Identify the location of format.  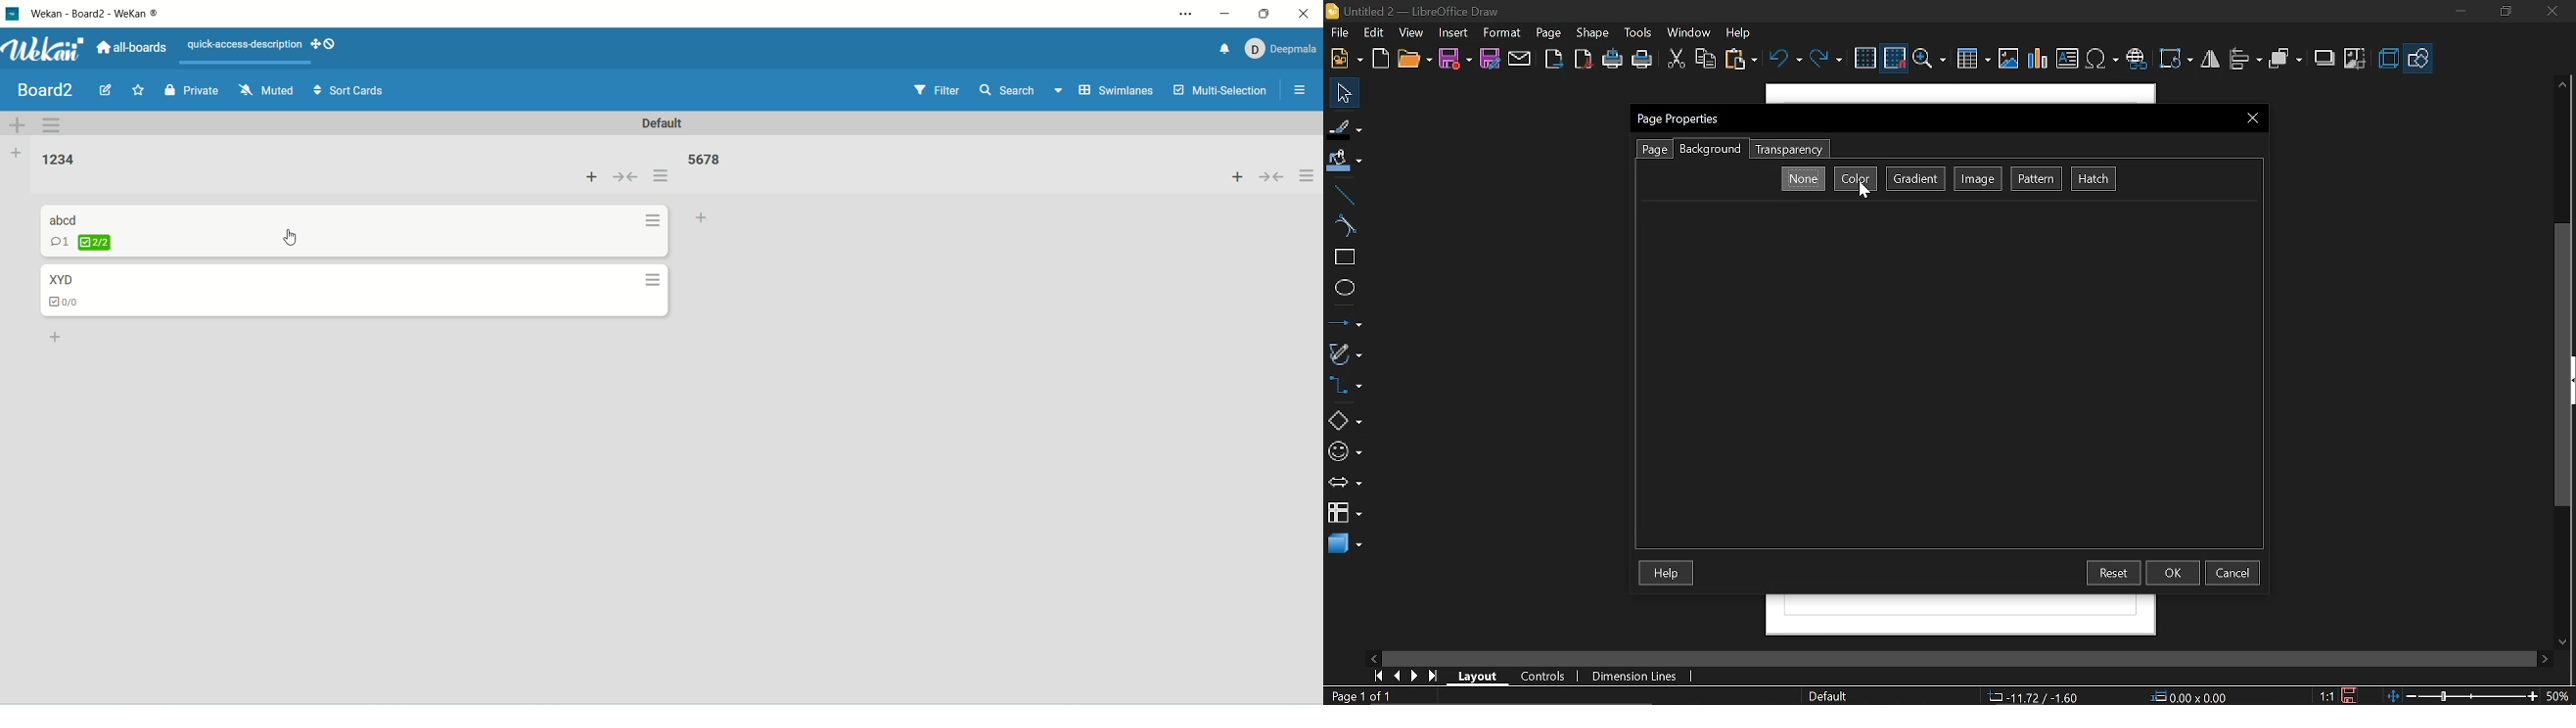
(1503, 33).